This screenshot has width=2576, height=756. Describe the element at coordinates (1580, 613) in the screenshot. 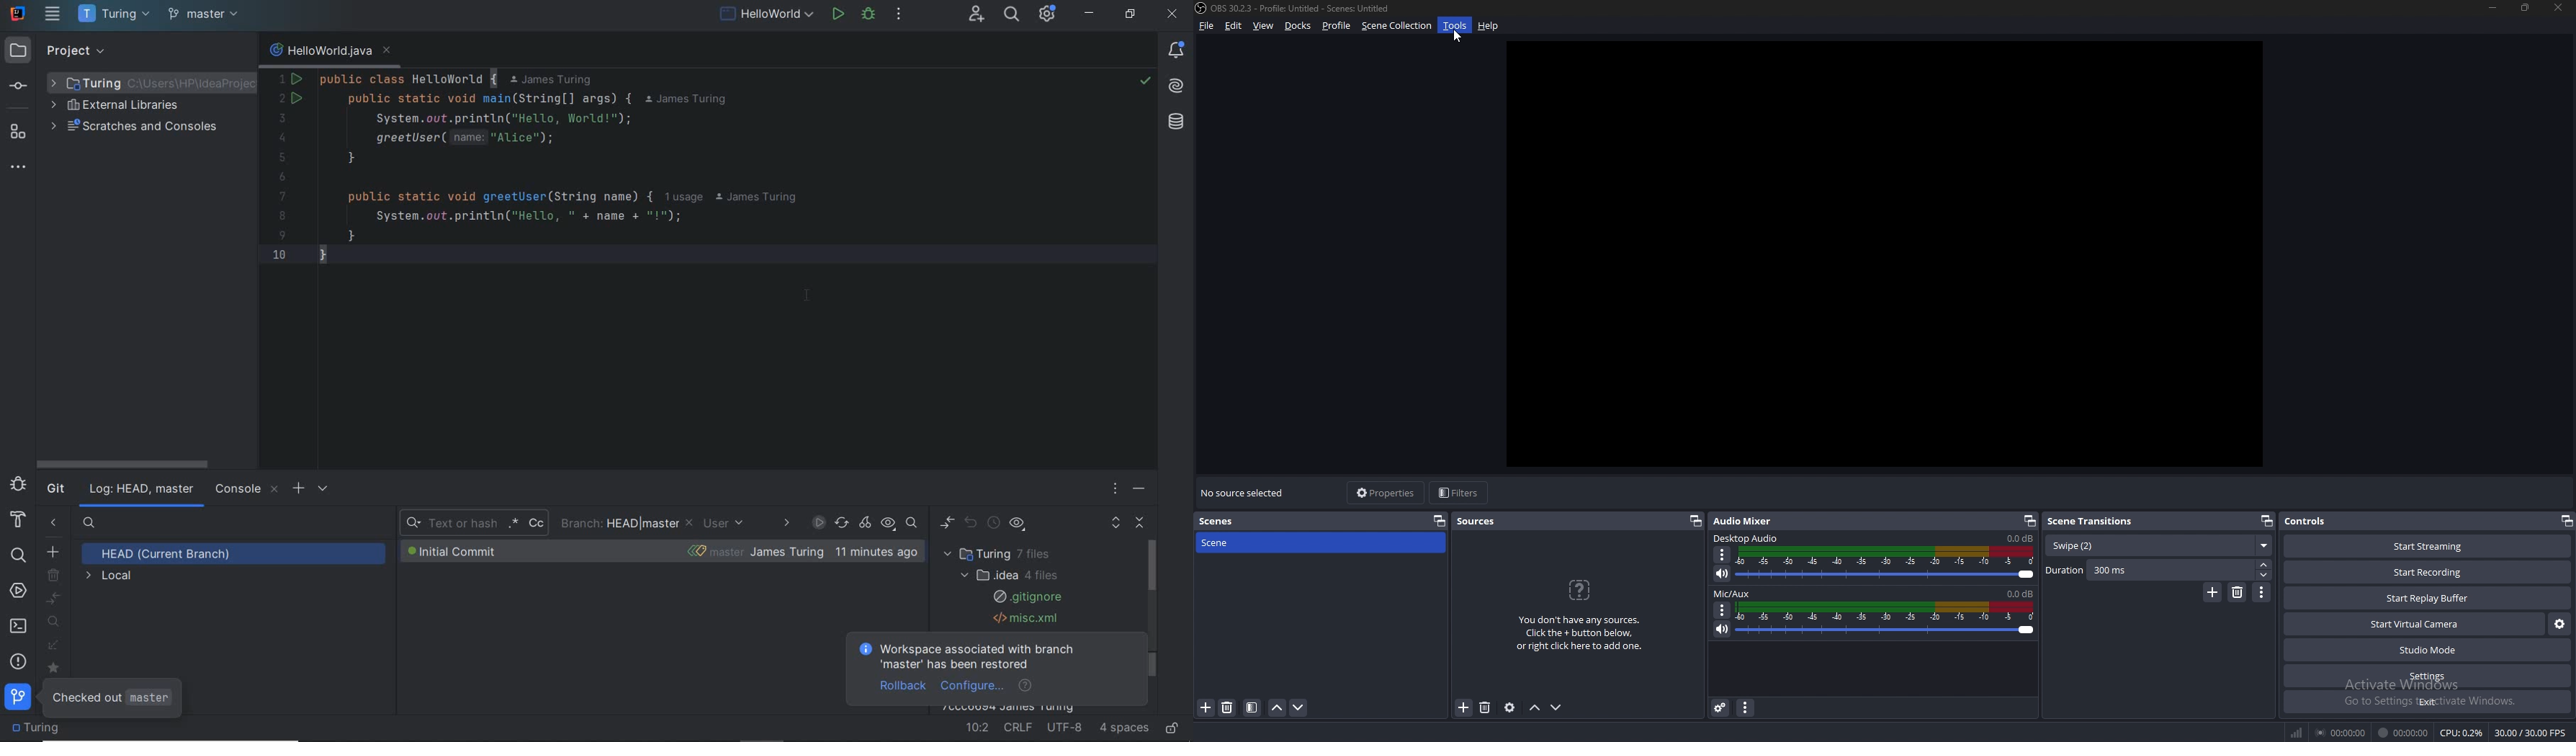

I see `info` at that location.